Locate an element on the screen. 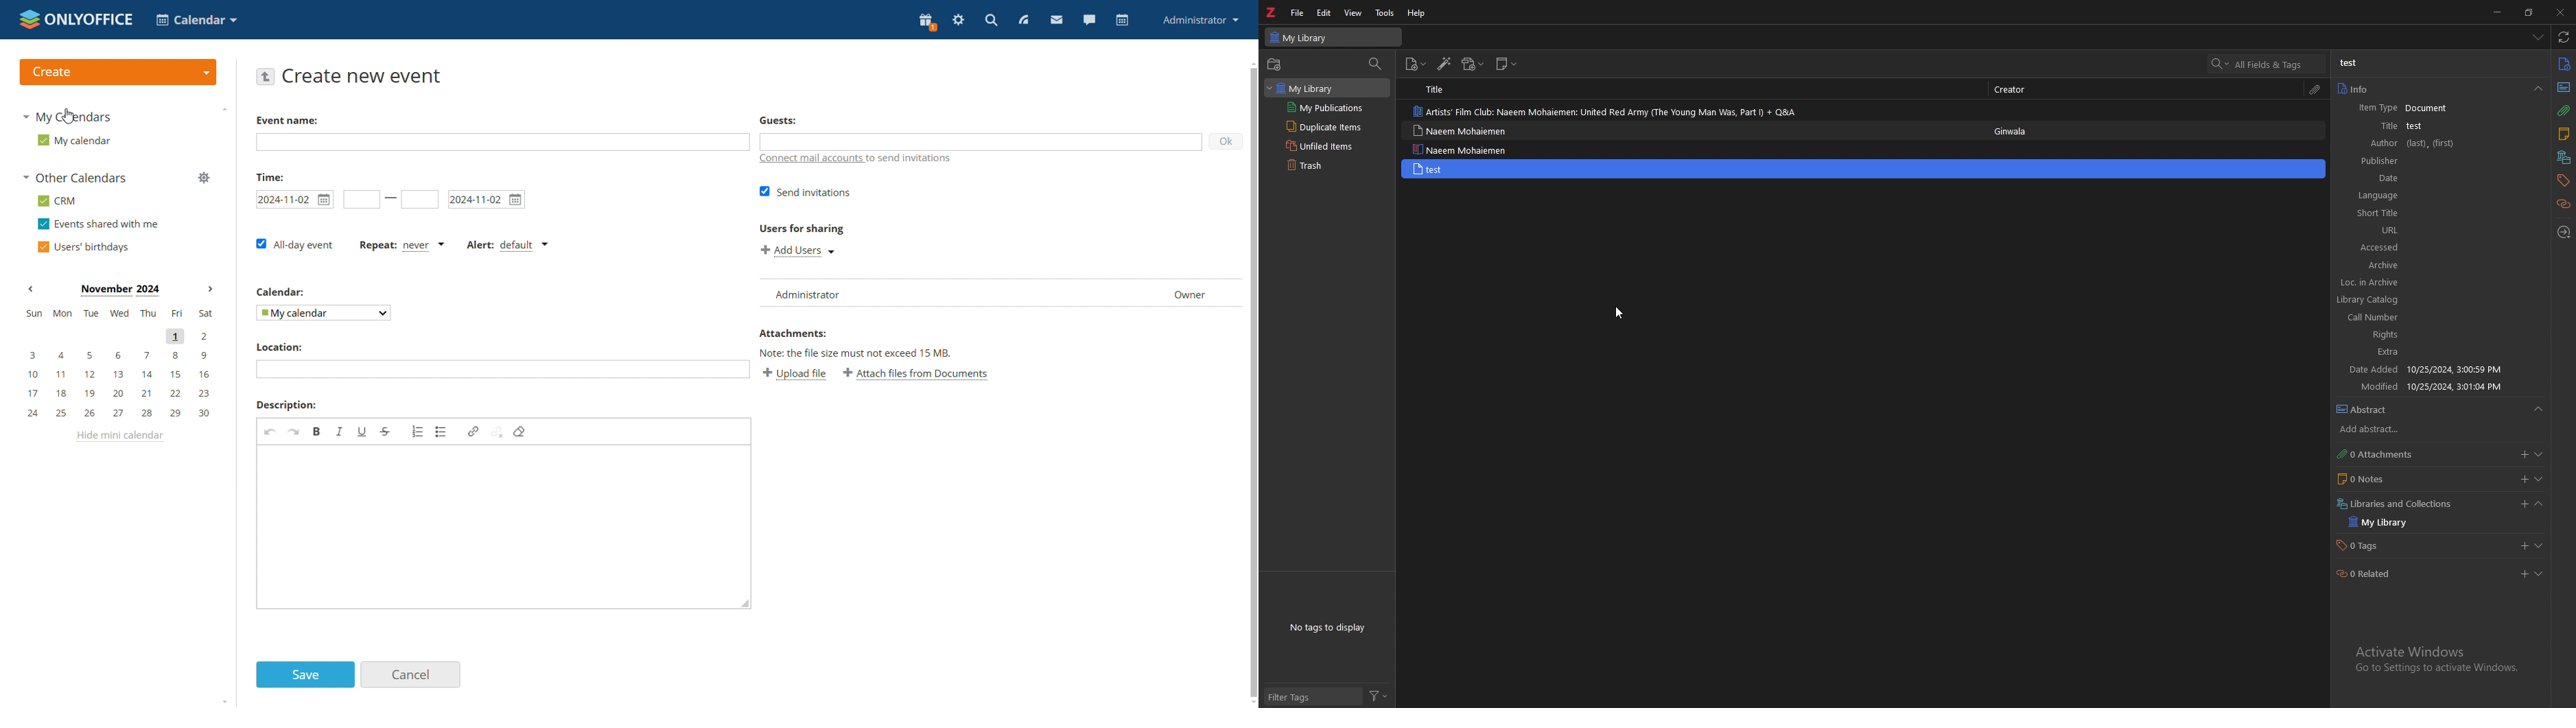 The image size is (2576, 728). item is located at coordinates (1691, 131).